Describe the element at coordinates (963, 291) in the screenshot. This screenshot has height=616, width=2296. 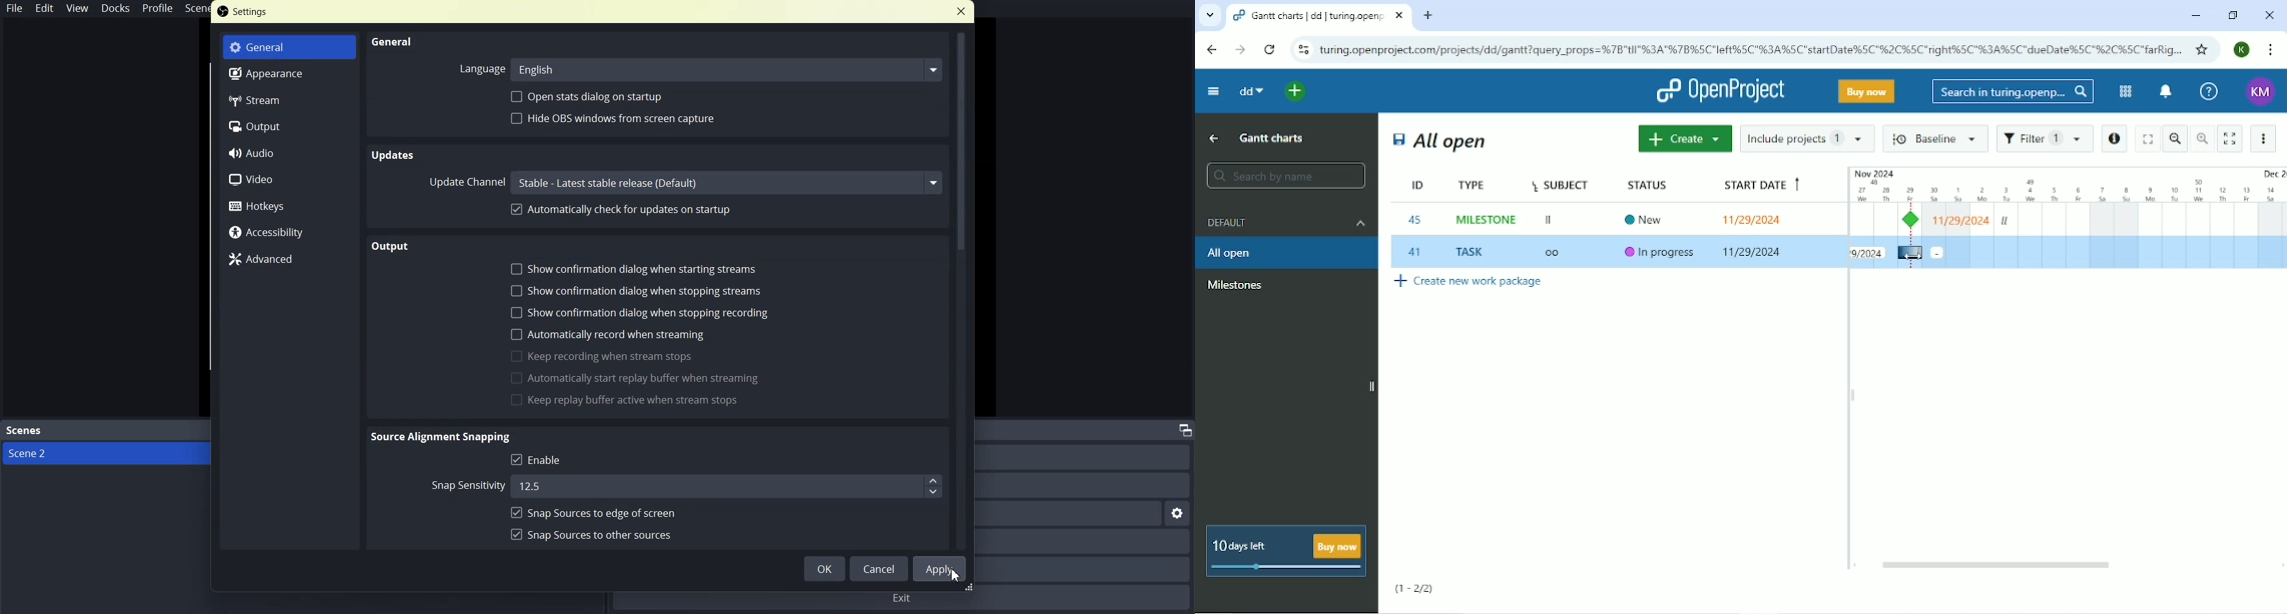
I see `Vertical Scroll bar` at that location.